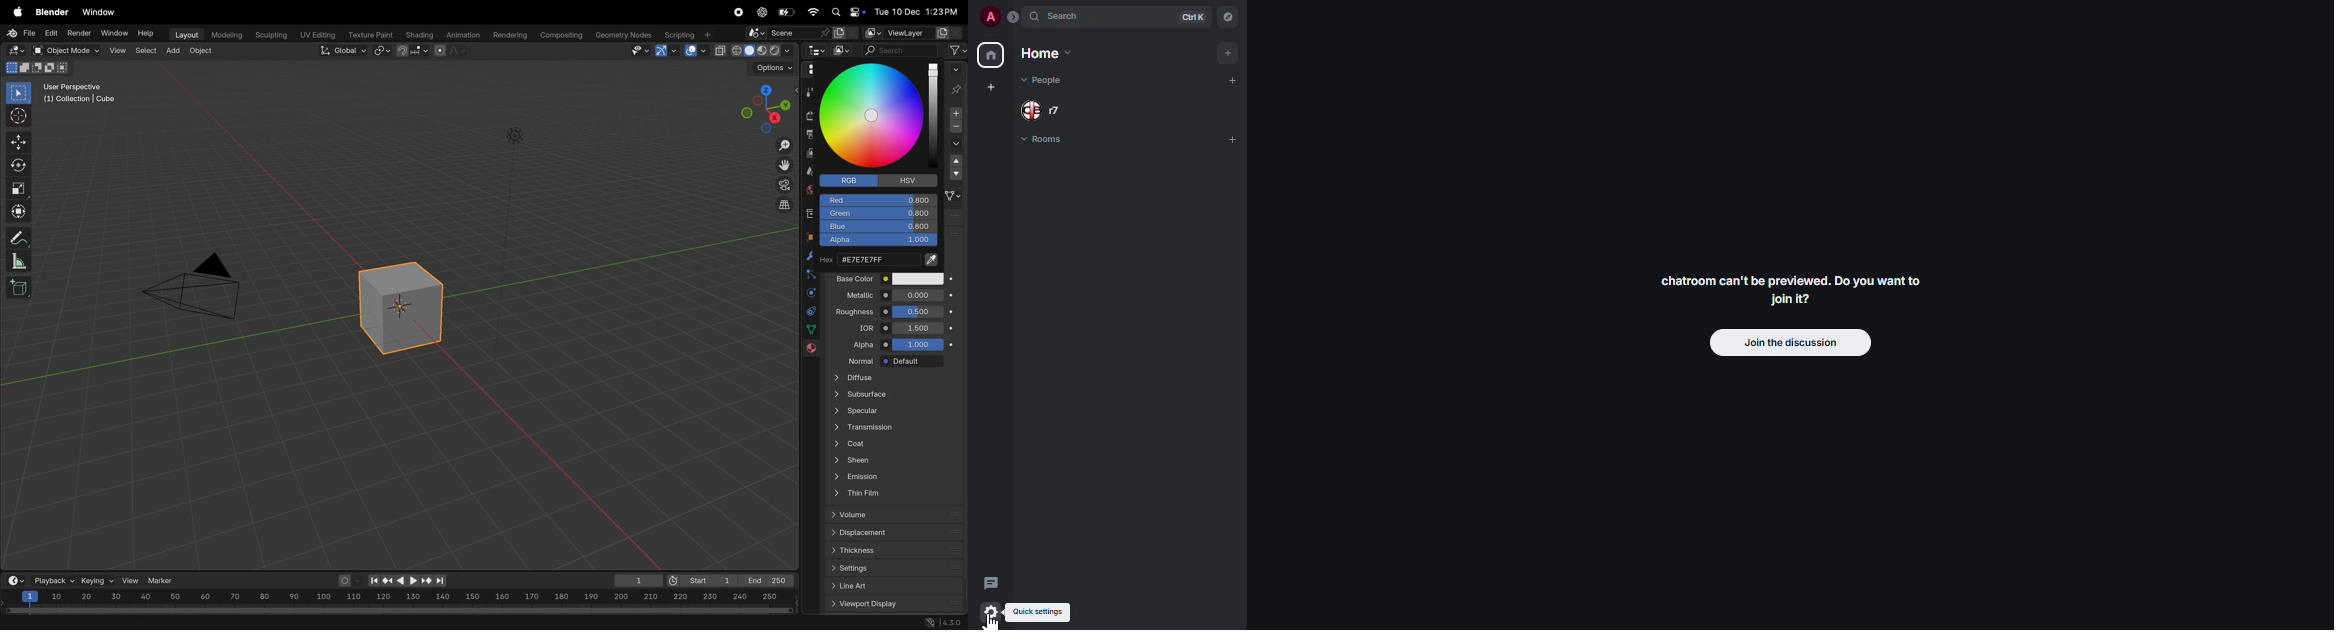  Describe the element at coordinates (896, 534) in the screenshot. I see `displacement` at that location.